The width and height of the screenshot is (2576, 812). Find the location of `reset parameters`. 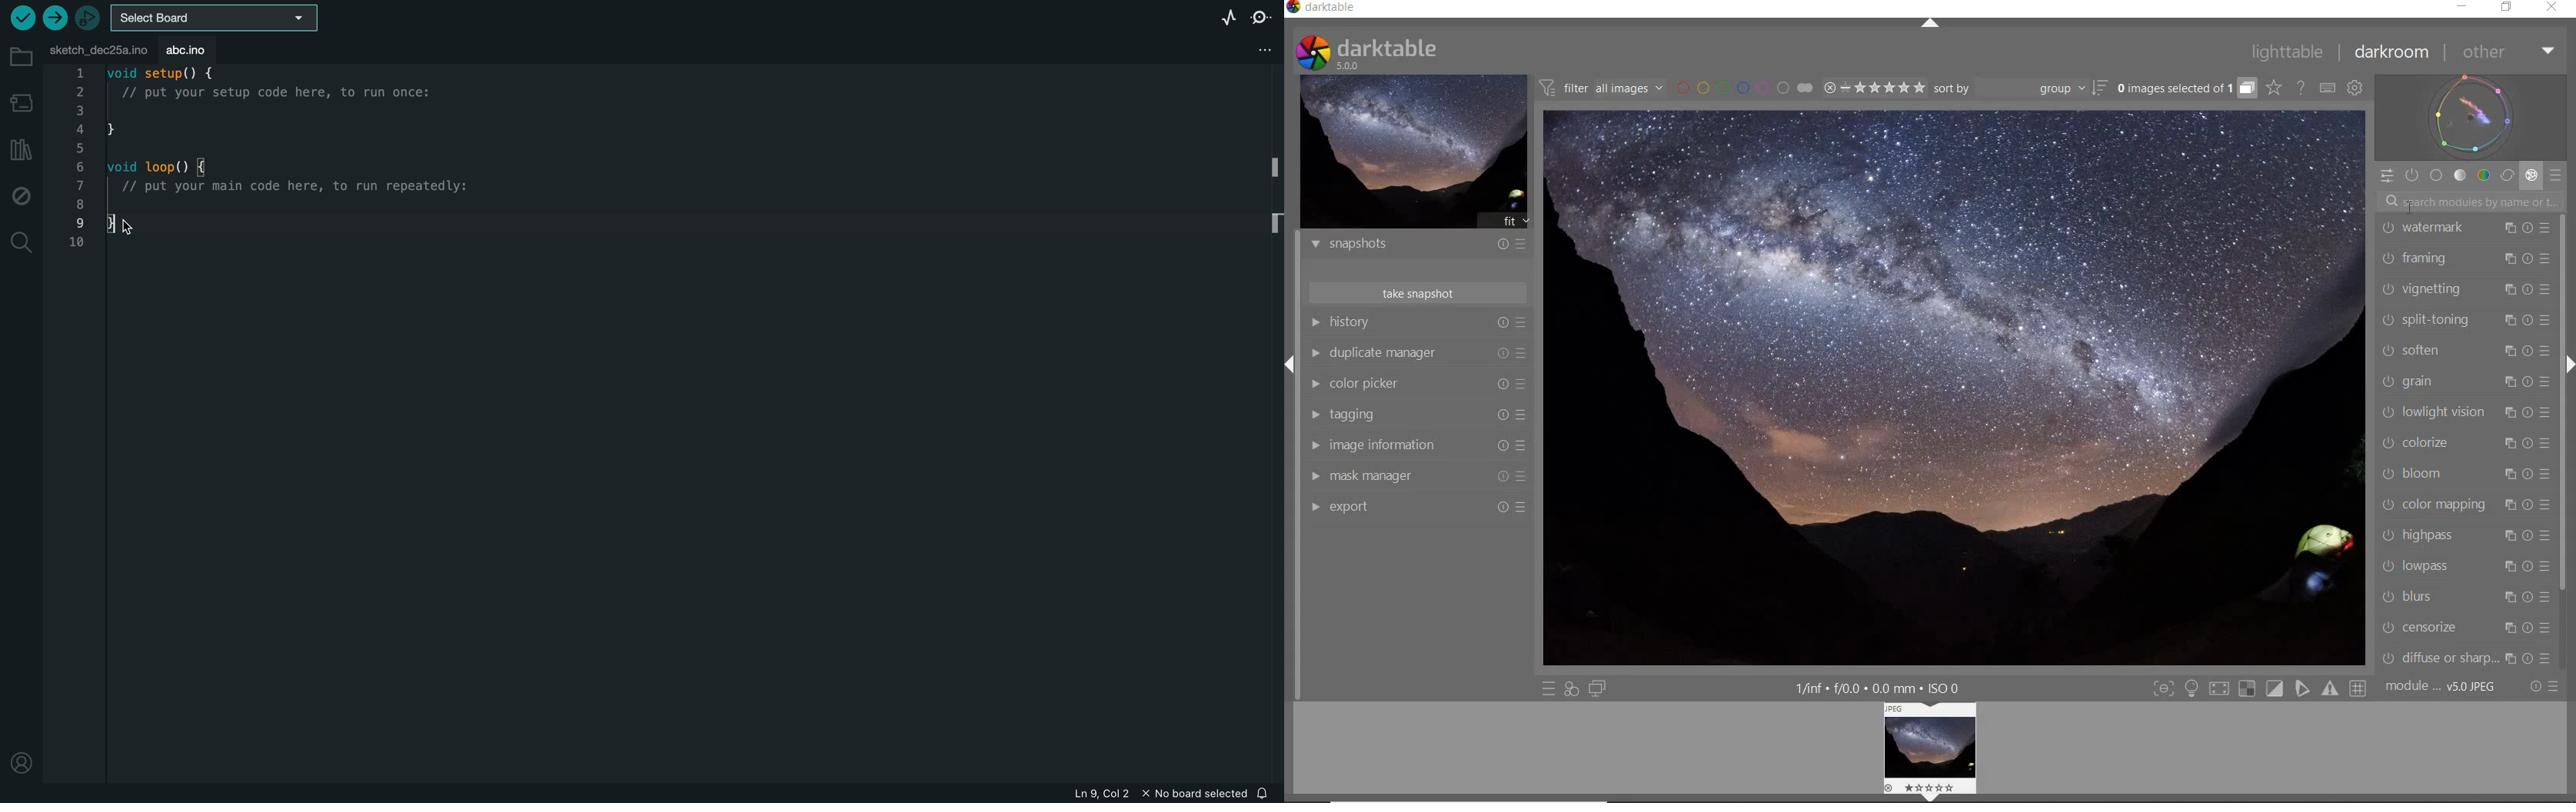

reset parameters is located at coordinates (2529, 290).